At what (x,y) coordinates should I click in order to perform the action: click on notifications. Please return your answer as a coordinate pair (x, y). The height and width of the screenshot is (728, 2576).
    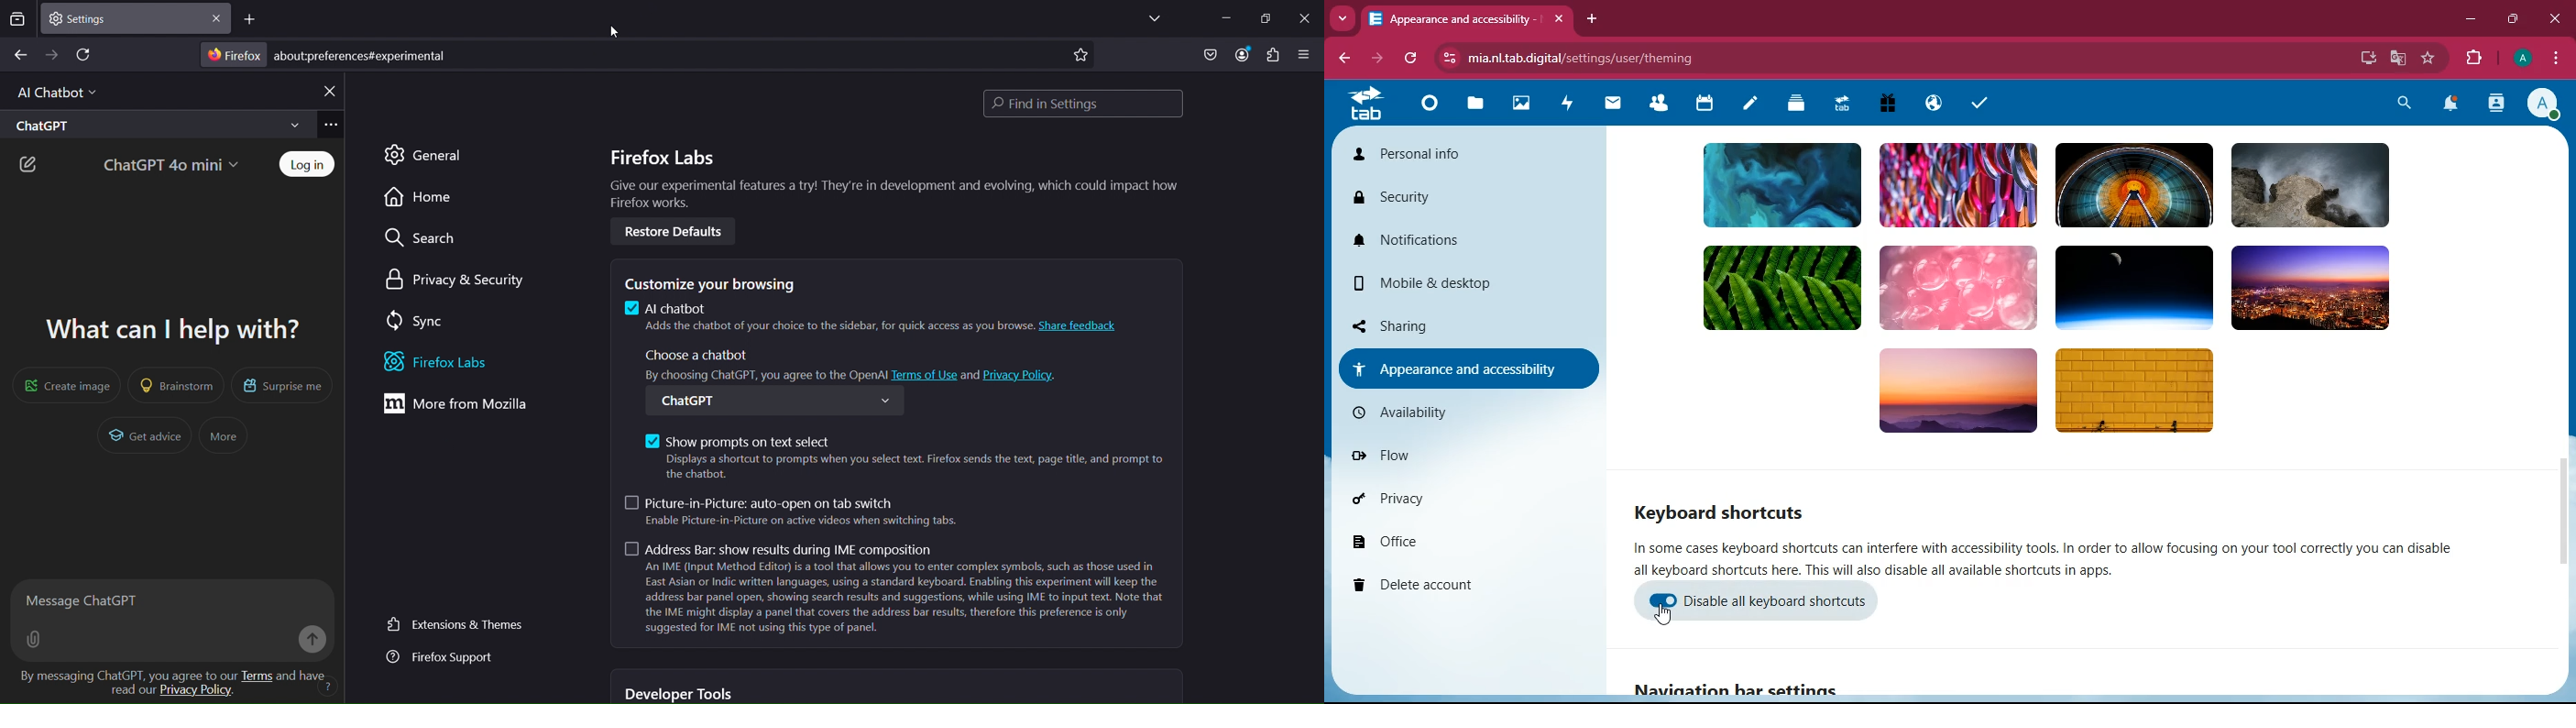
    Looking at the image, I should click on (1455, 241).